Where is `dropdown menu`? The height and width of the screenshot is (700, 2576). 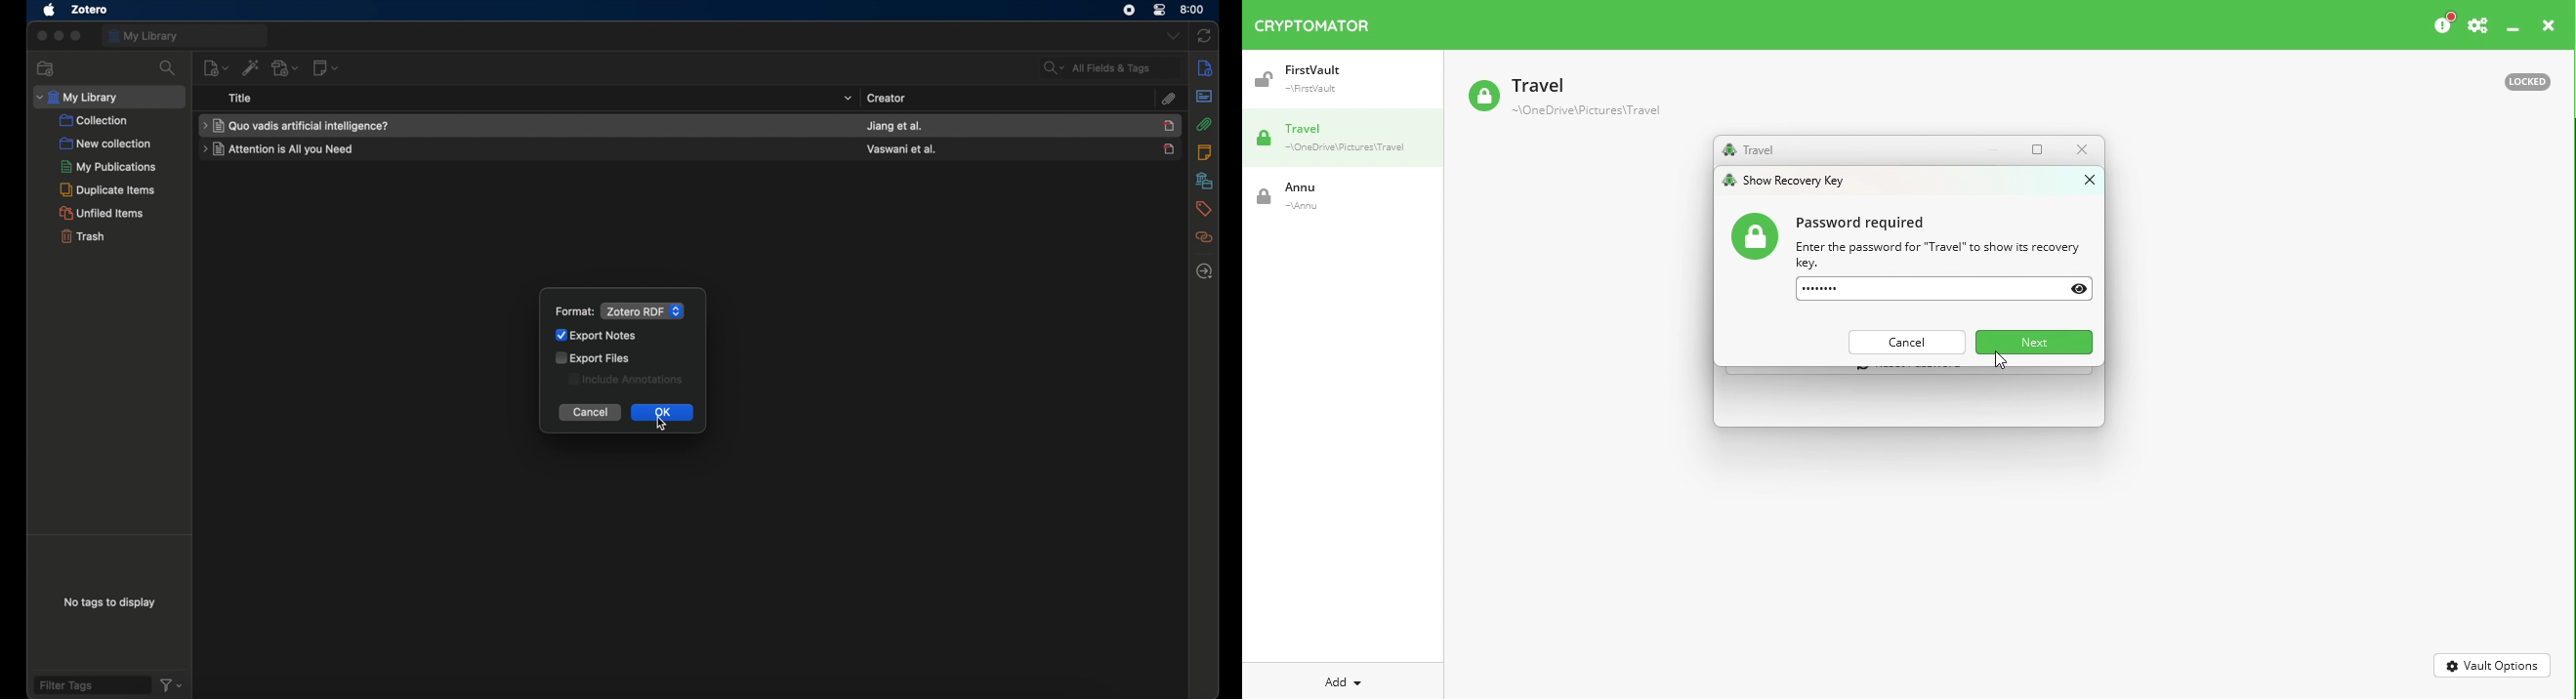
dropdown menu is located at coordinates (1172, 36).